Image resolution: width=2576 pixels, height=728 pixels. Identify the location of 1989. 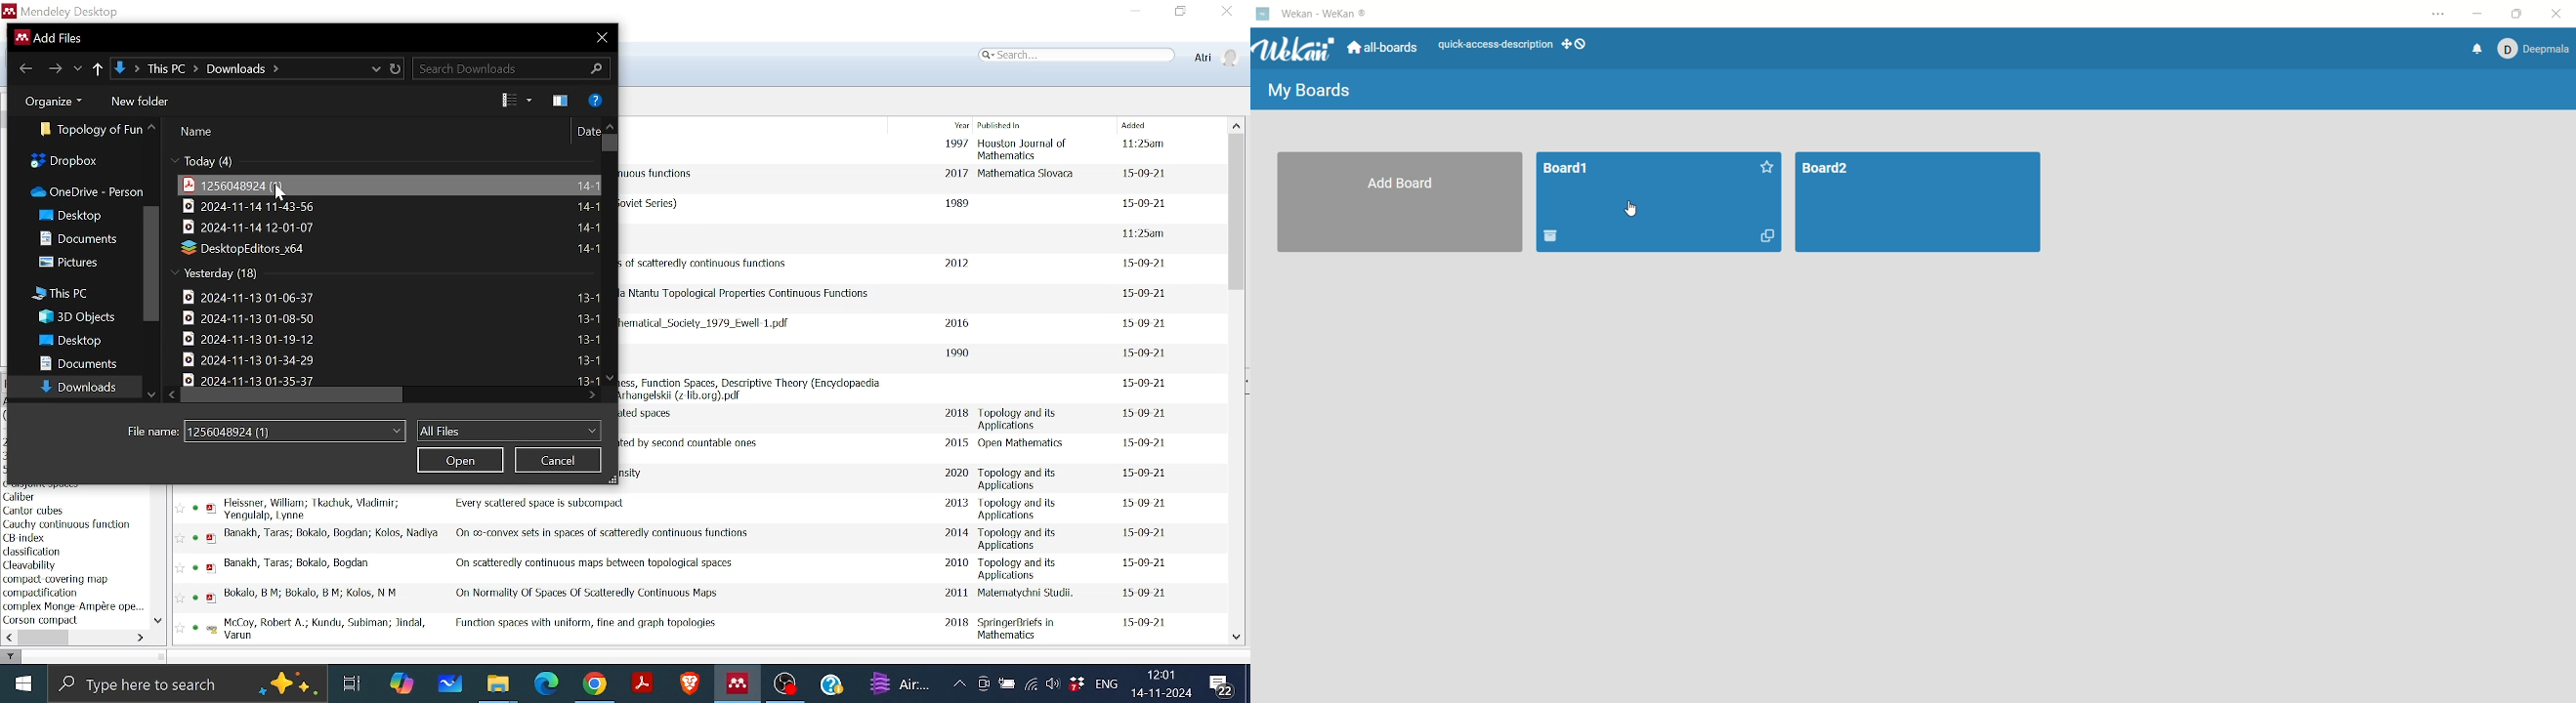
(955, 203).